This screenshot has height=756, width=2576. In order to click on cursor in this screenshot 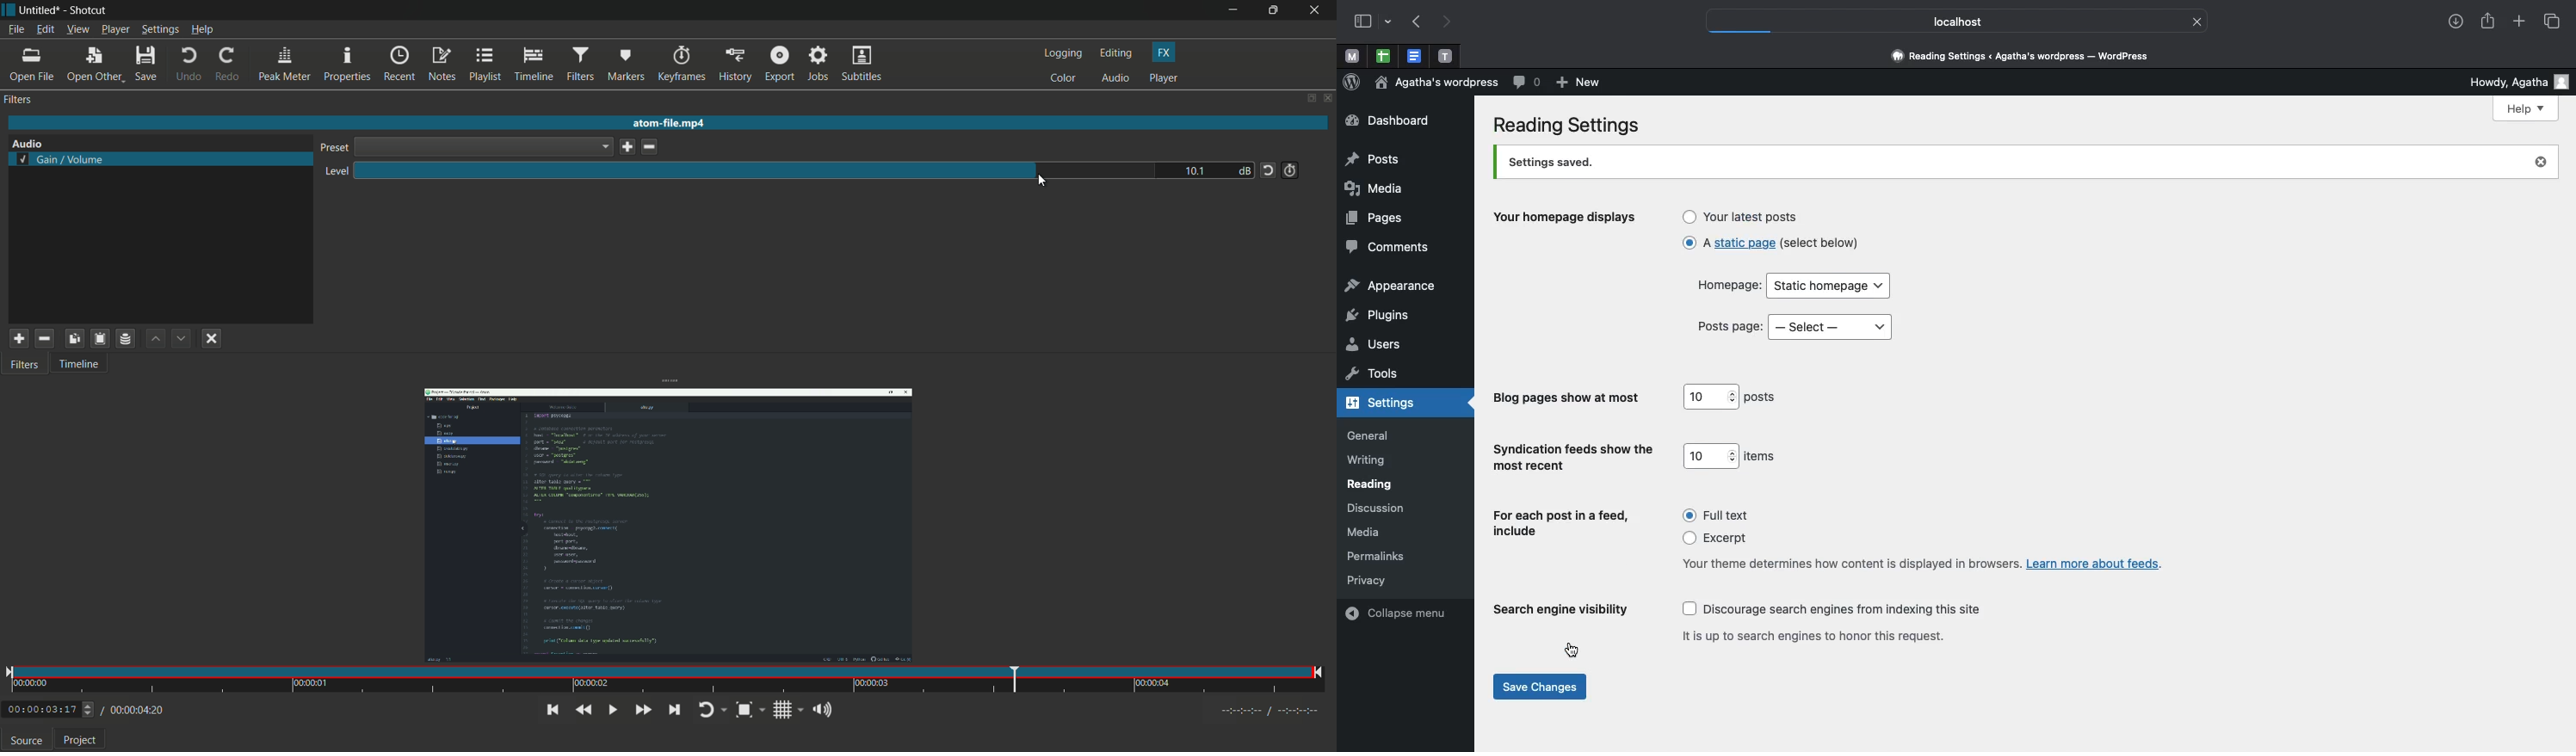, I will do `click(1044, 182)`.